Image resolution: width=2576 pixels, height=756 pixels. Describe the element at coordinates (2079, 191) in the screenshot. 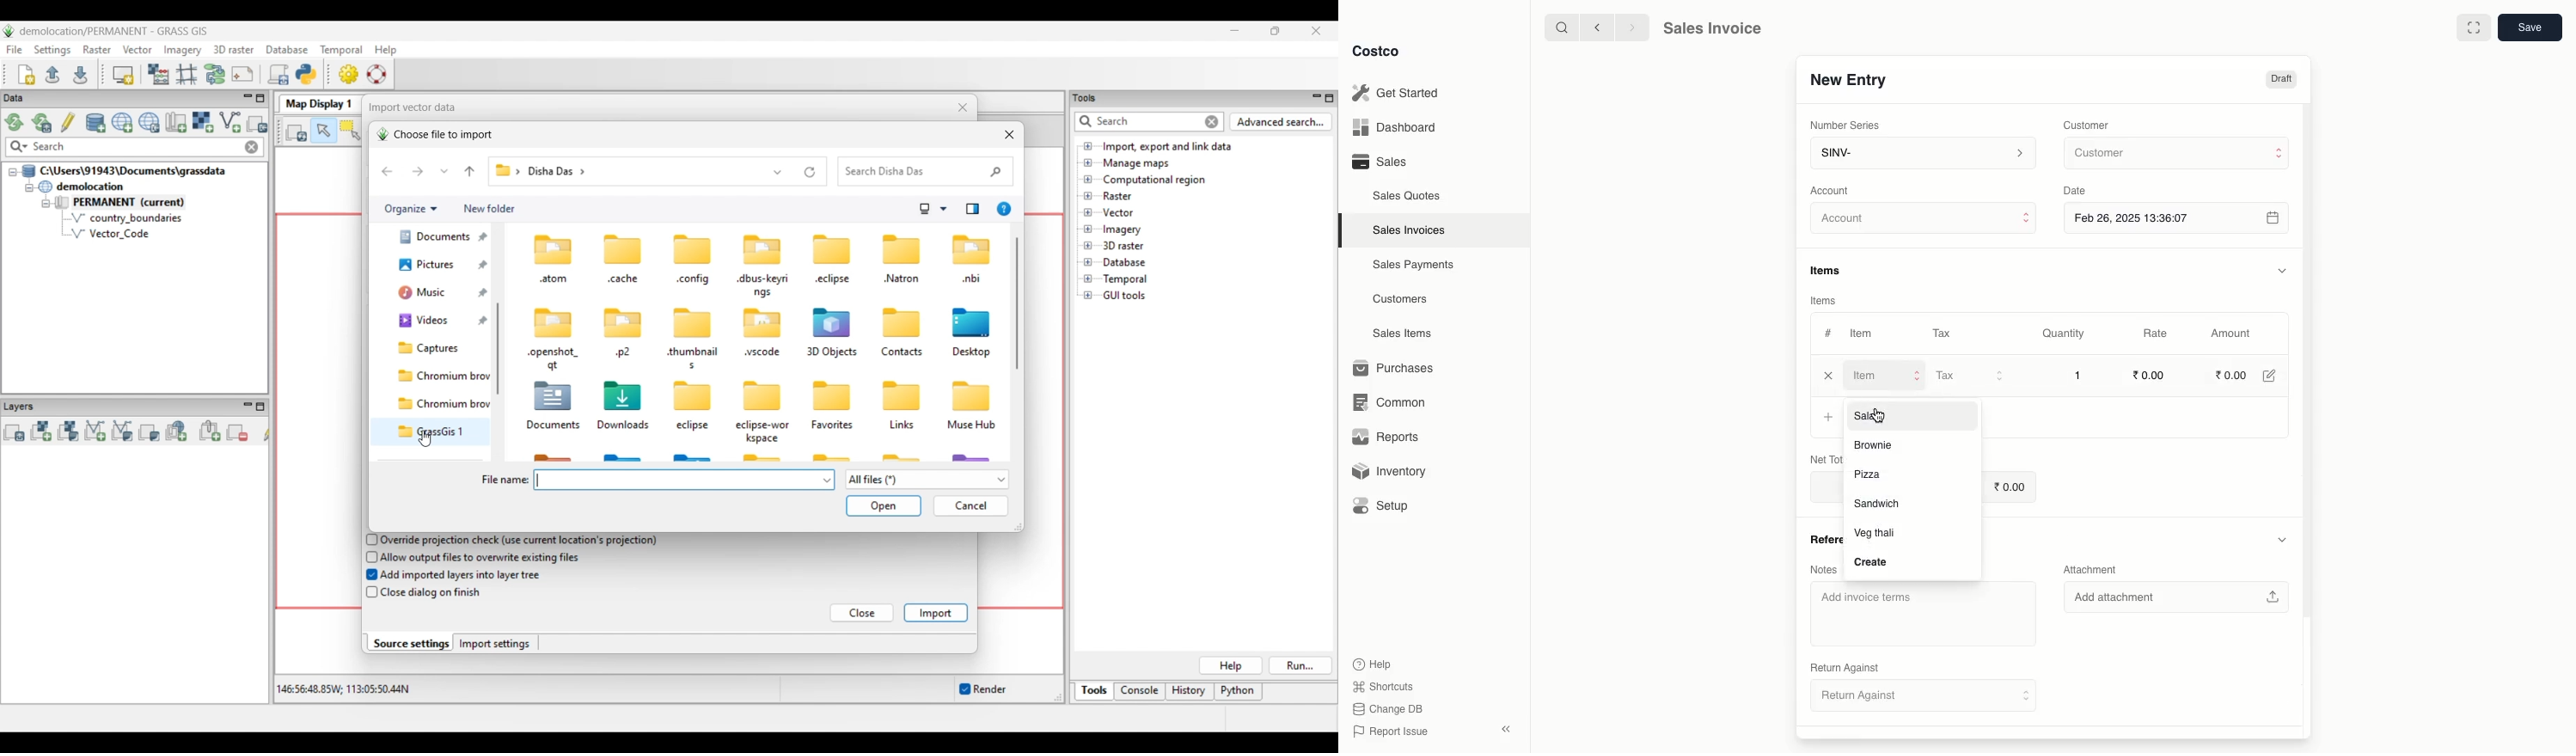

I see `Date` at that location.